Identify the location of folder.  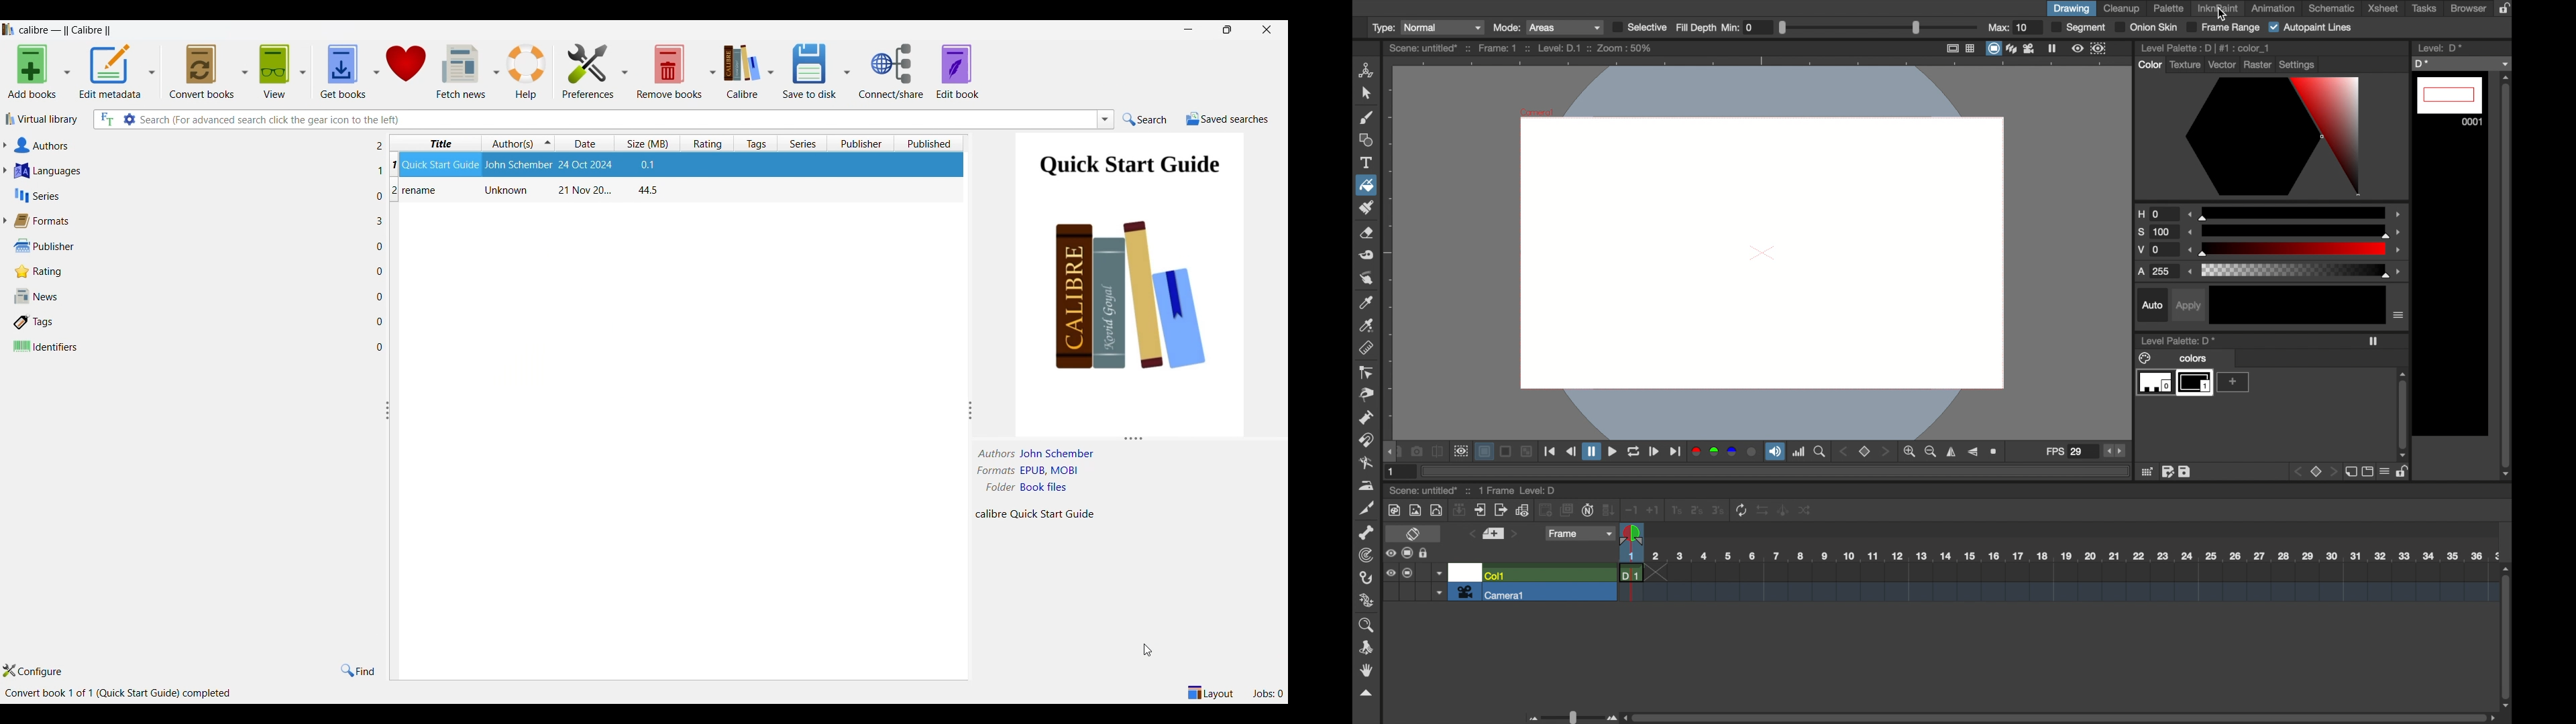
(1000, 487).